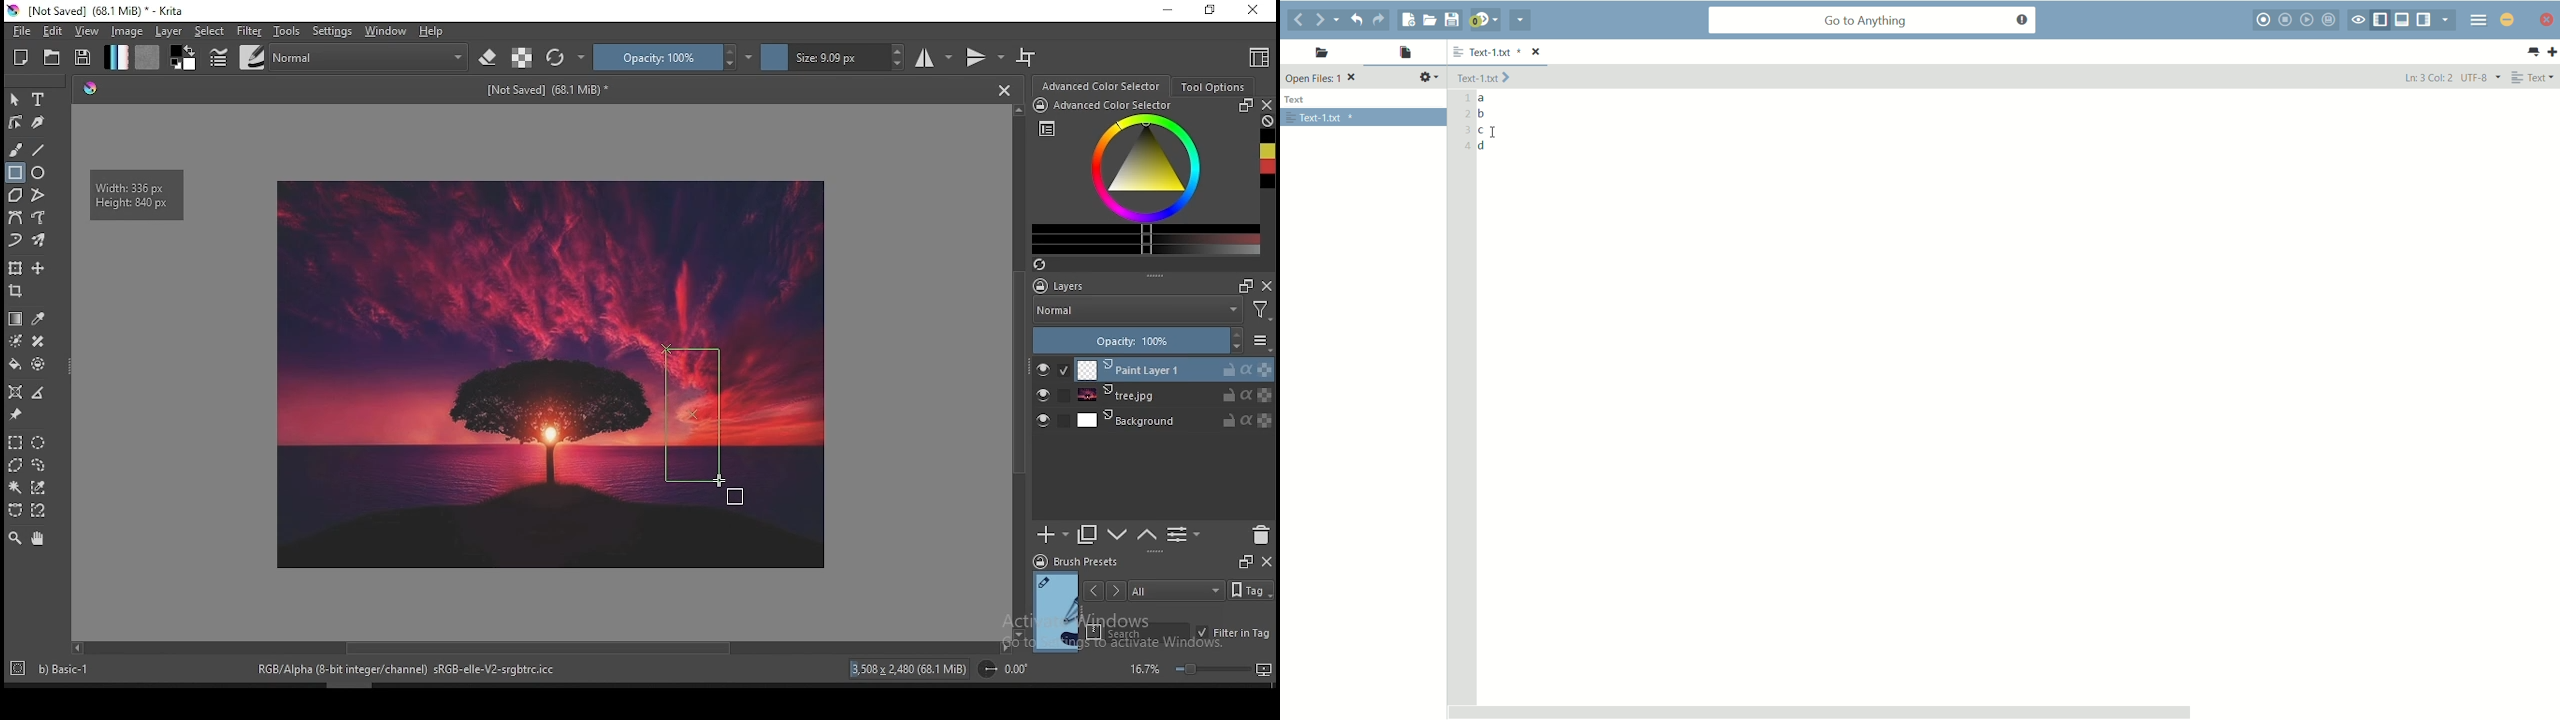  Describe the element at coordinates (833, 58) in the screenshot. I see `size` at that location.